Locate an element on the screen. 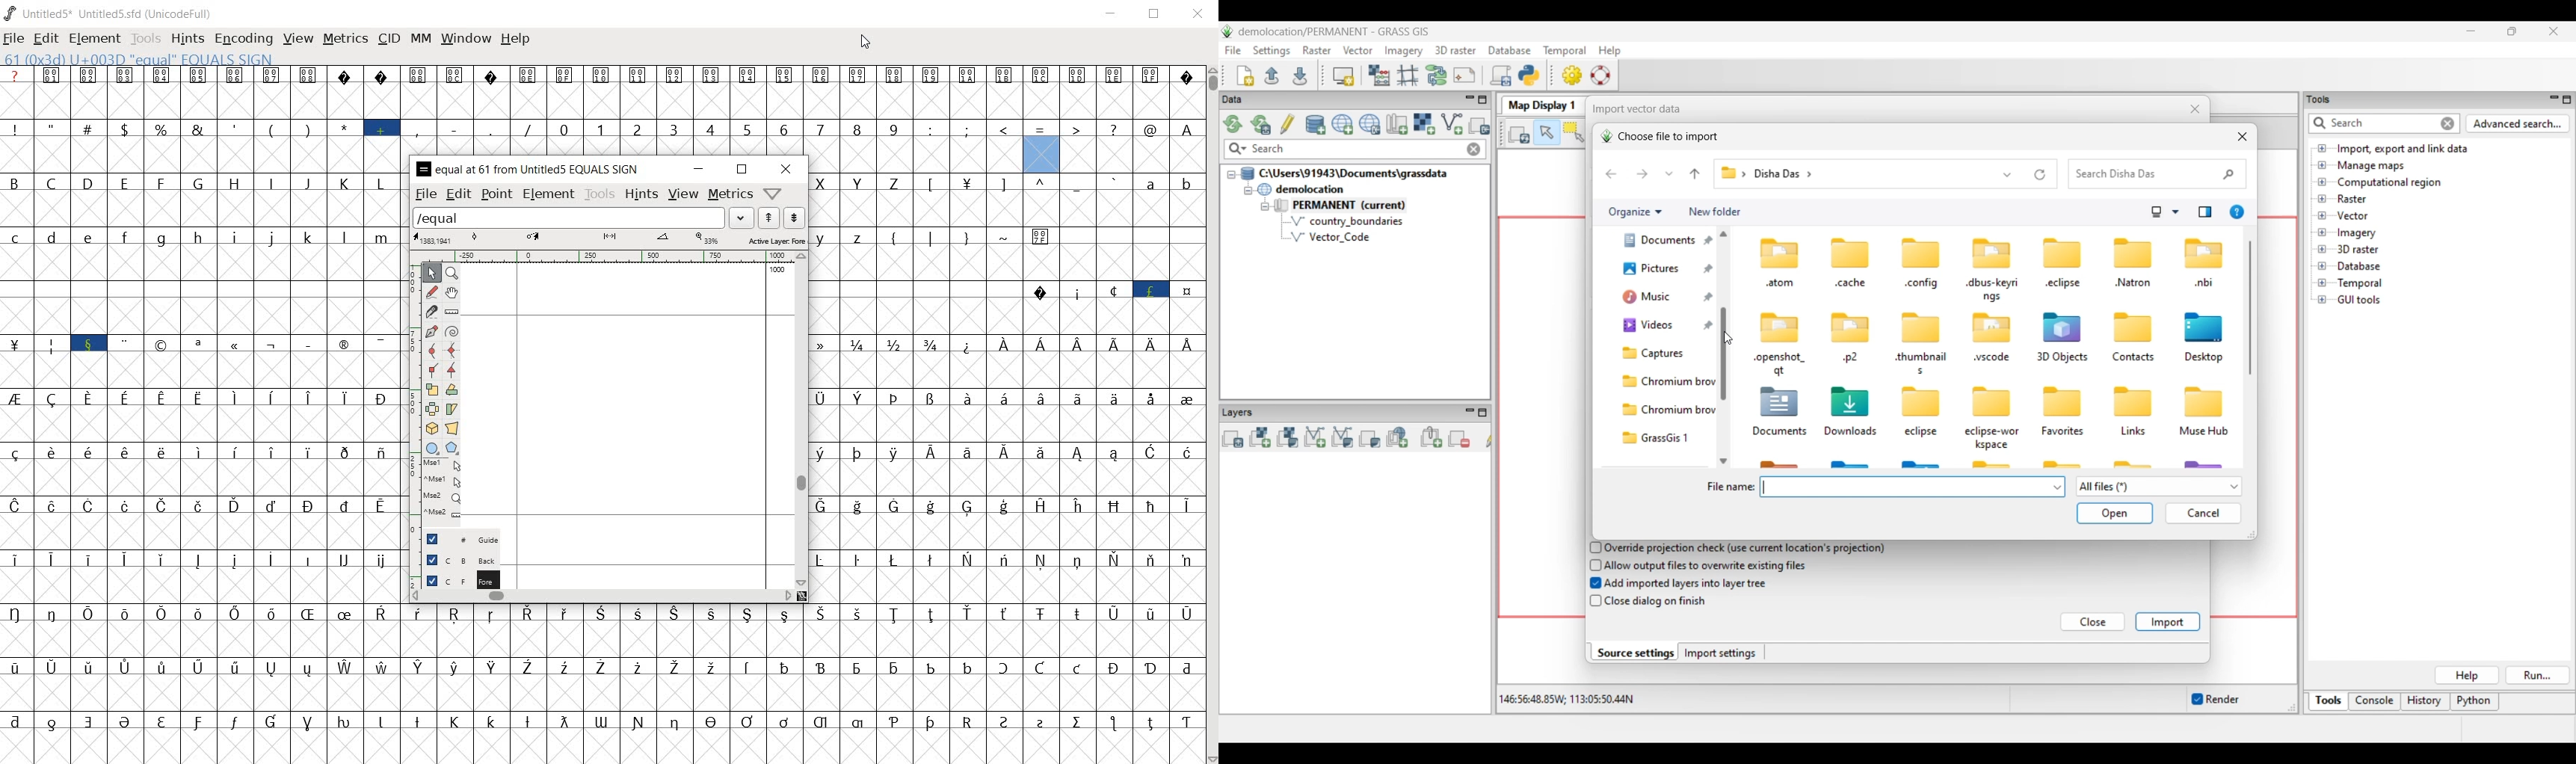  61(0x3d) U+003D "EQUAL" EQUALS SIGN is located at coordinates (1041, 149).